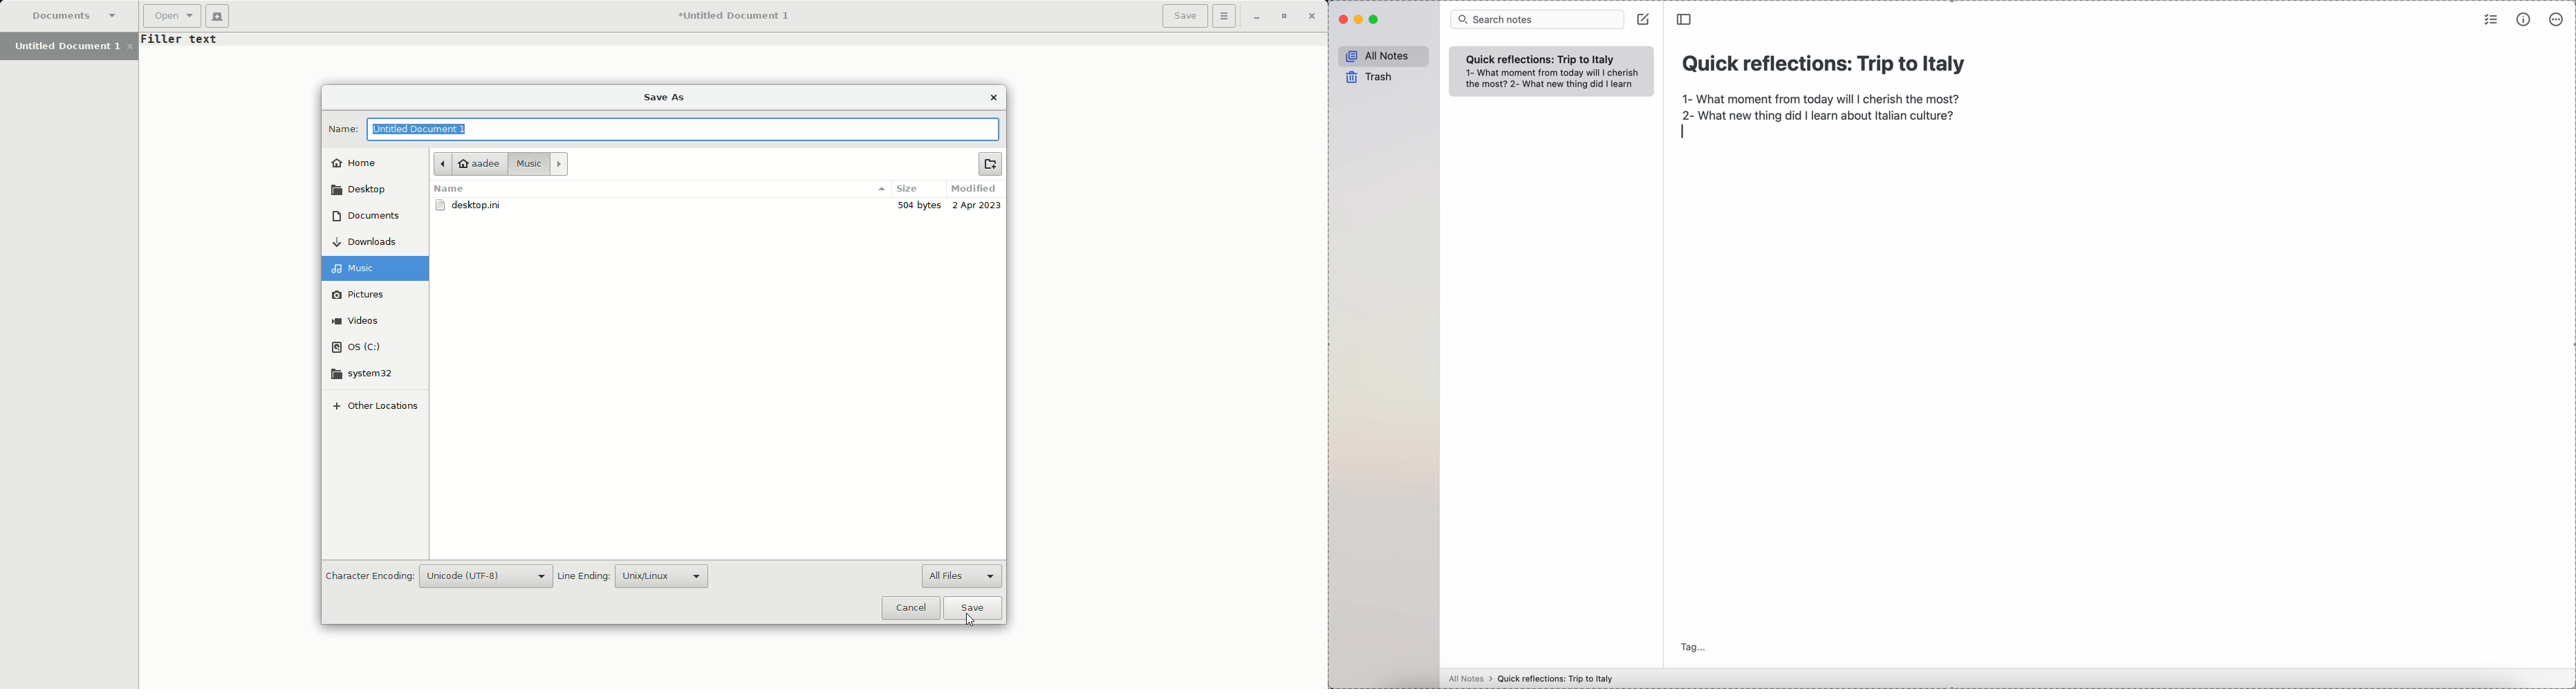 This screenshot has height=700, width=2576. What do you see at coordinates (72, 48) in the screenshot?
I see `Untitled Document 1` at bounding box center [72, 48].